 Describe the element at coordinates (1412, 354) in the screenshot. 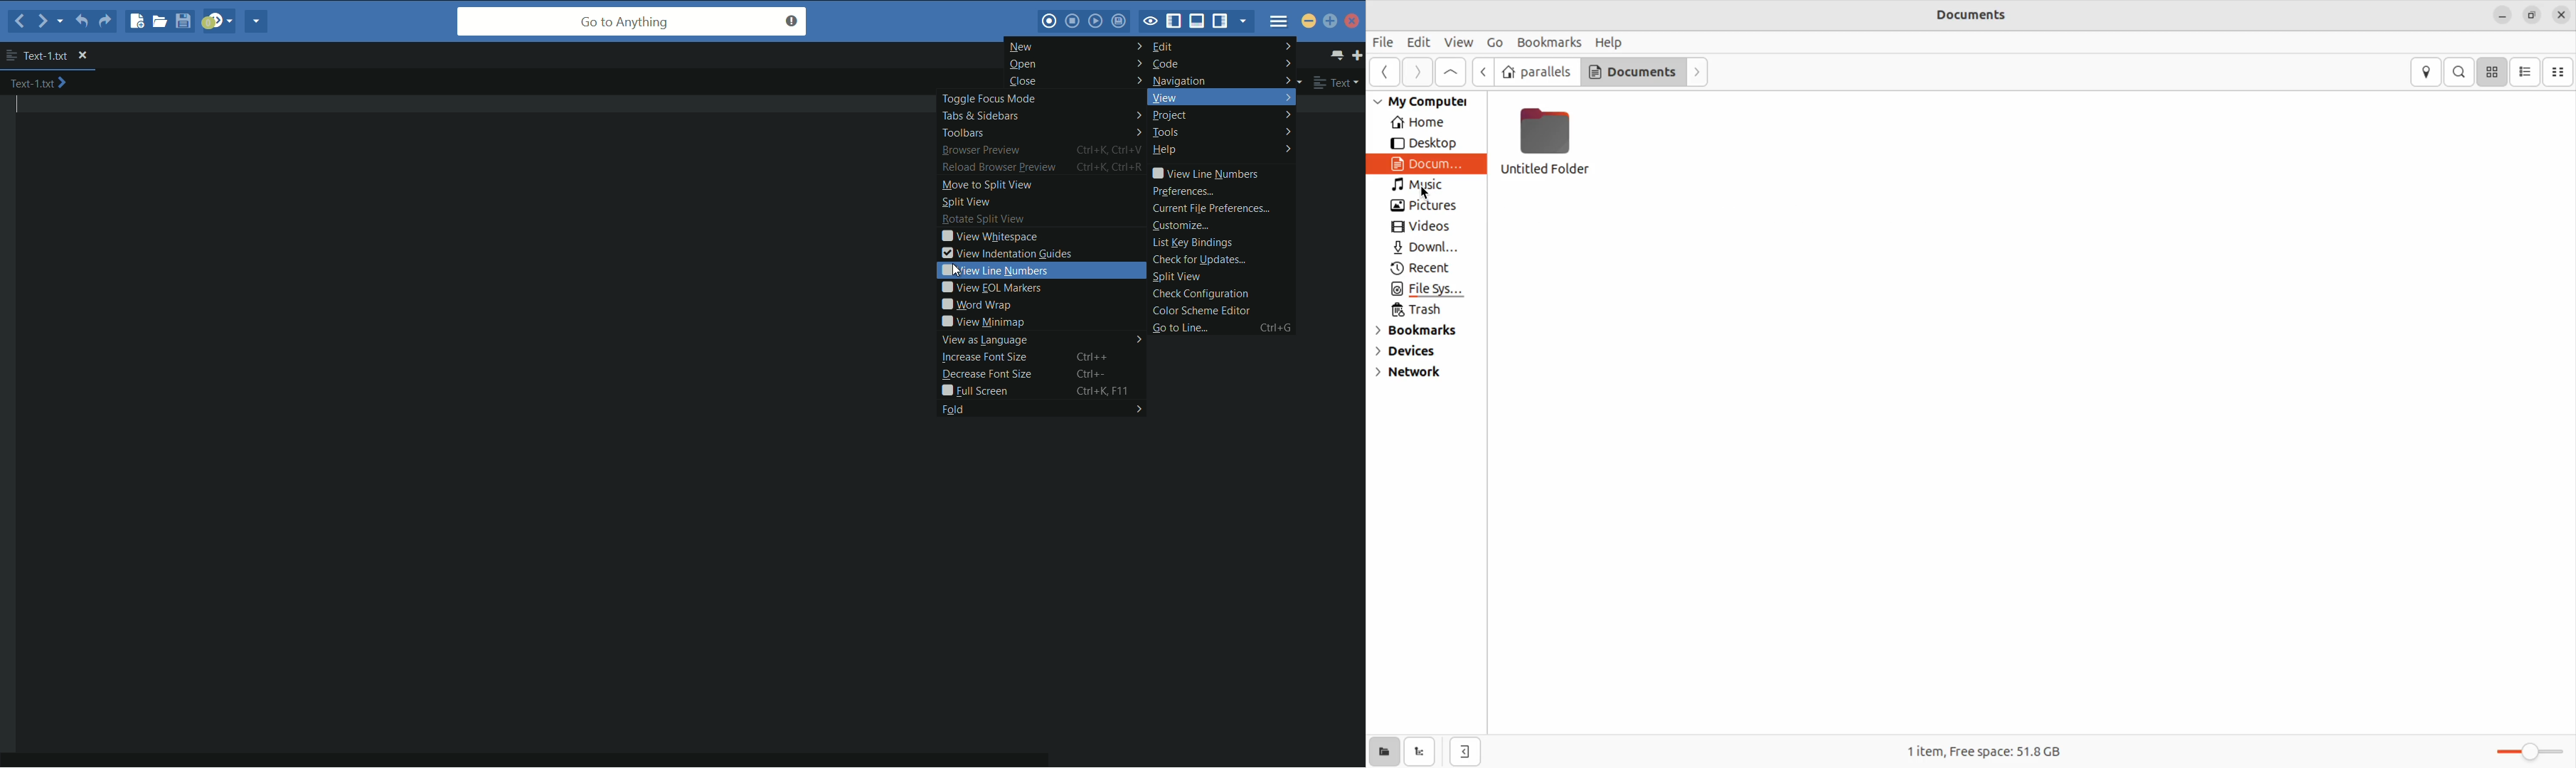

I see `Devices` at that location.